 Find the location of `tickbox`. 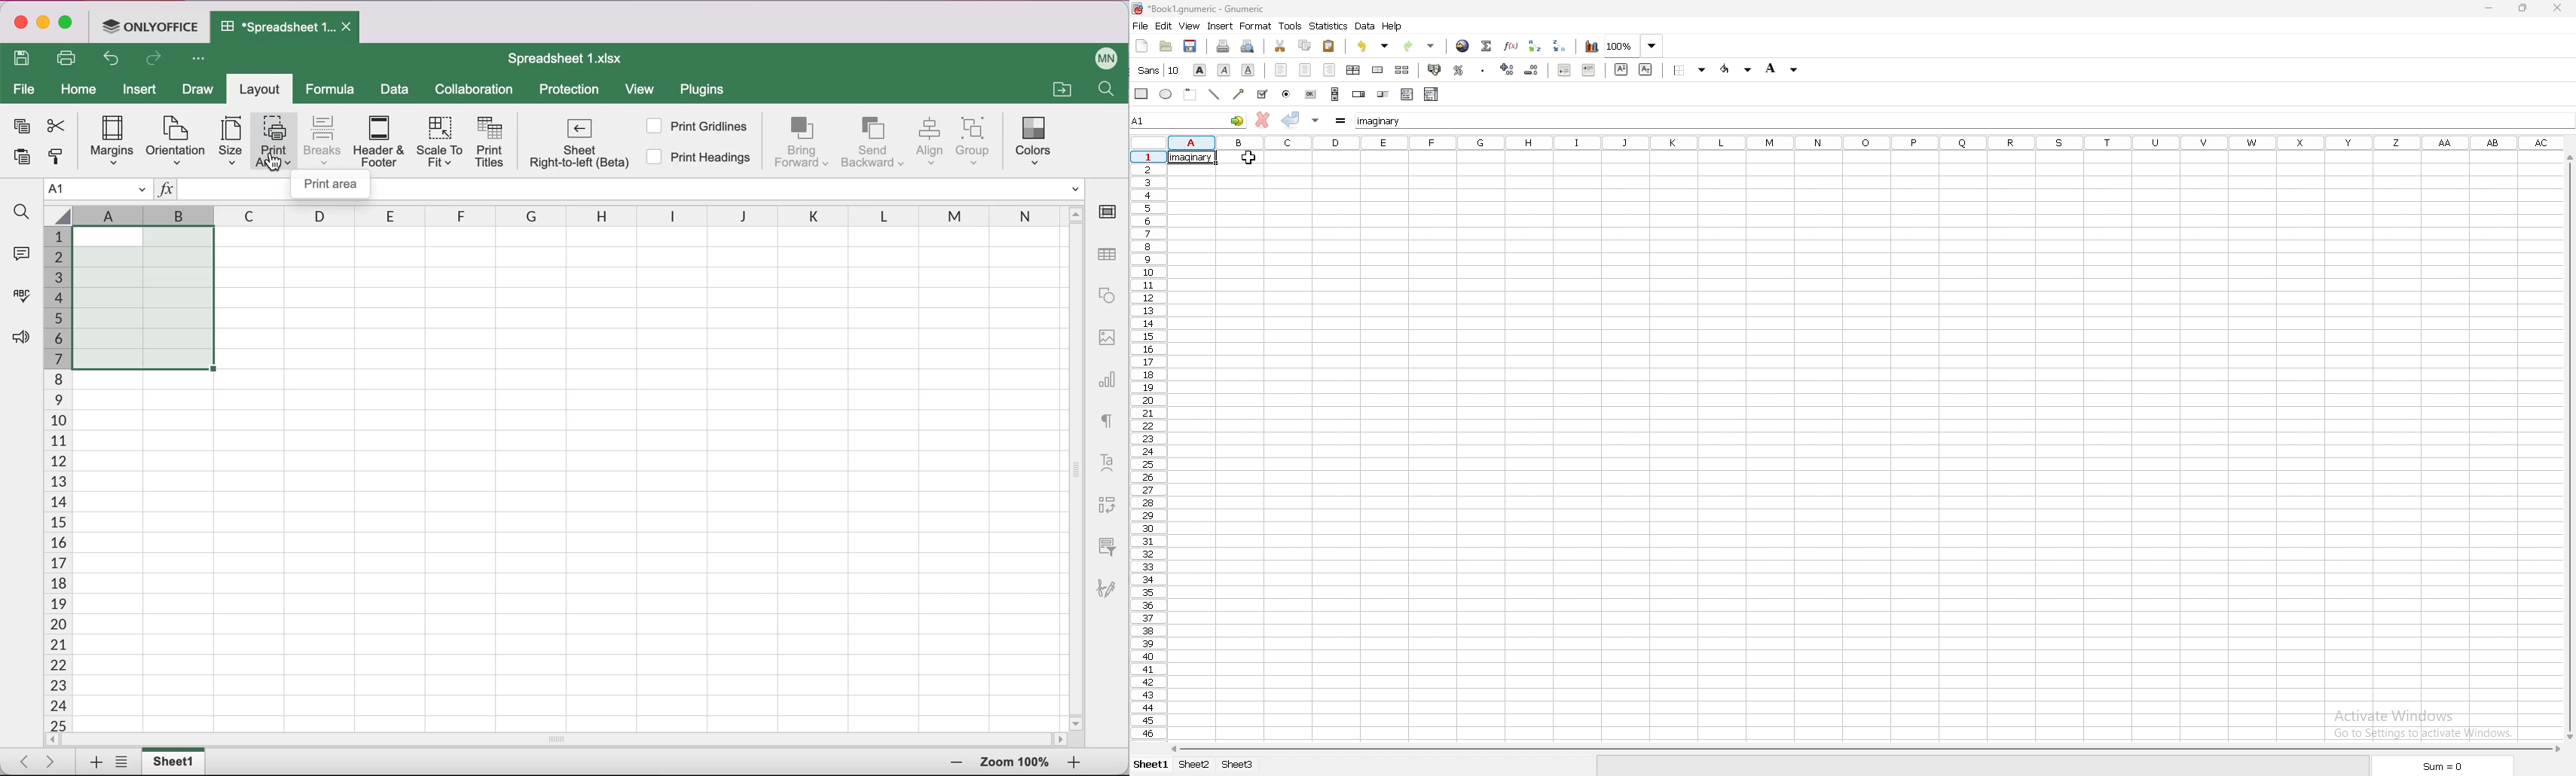

tickbox is located at coordinates (1263, 94).